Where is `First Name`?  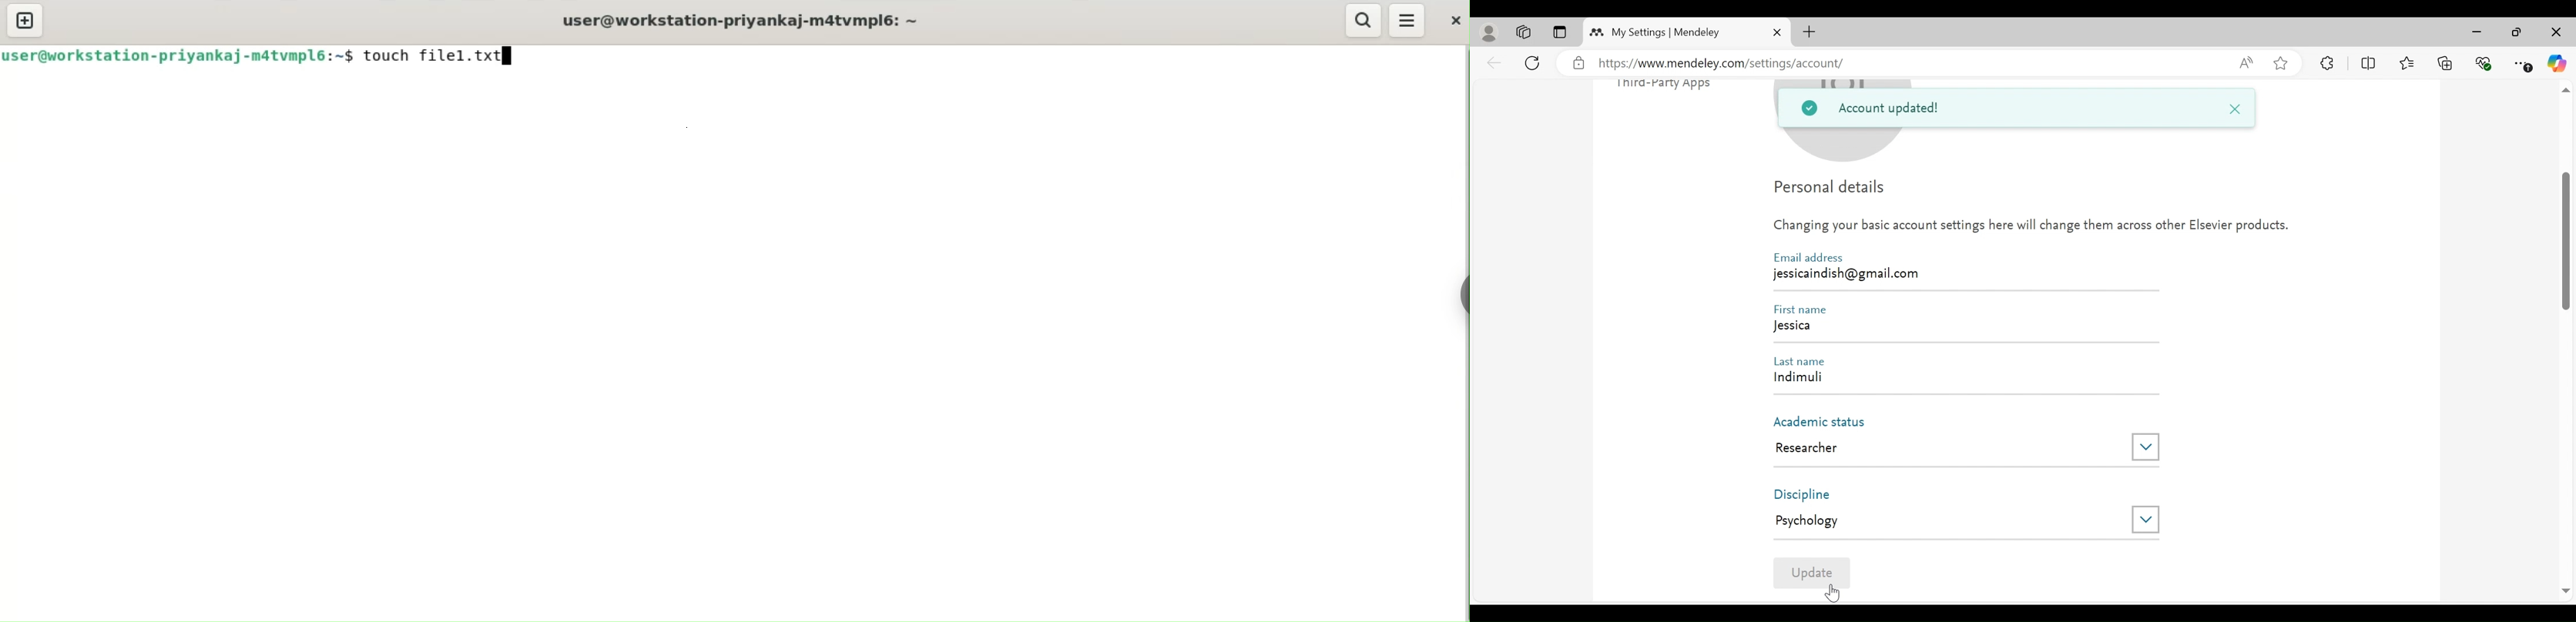
First Name is located at coordinates (1804, 309).